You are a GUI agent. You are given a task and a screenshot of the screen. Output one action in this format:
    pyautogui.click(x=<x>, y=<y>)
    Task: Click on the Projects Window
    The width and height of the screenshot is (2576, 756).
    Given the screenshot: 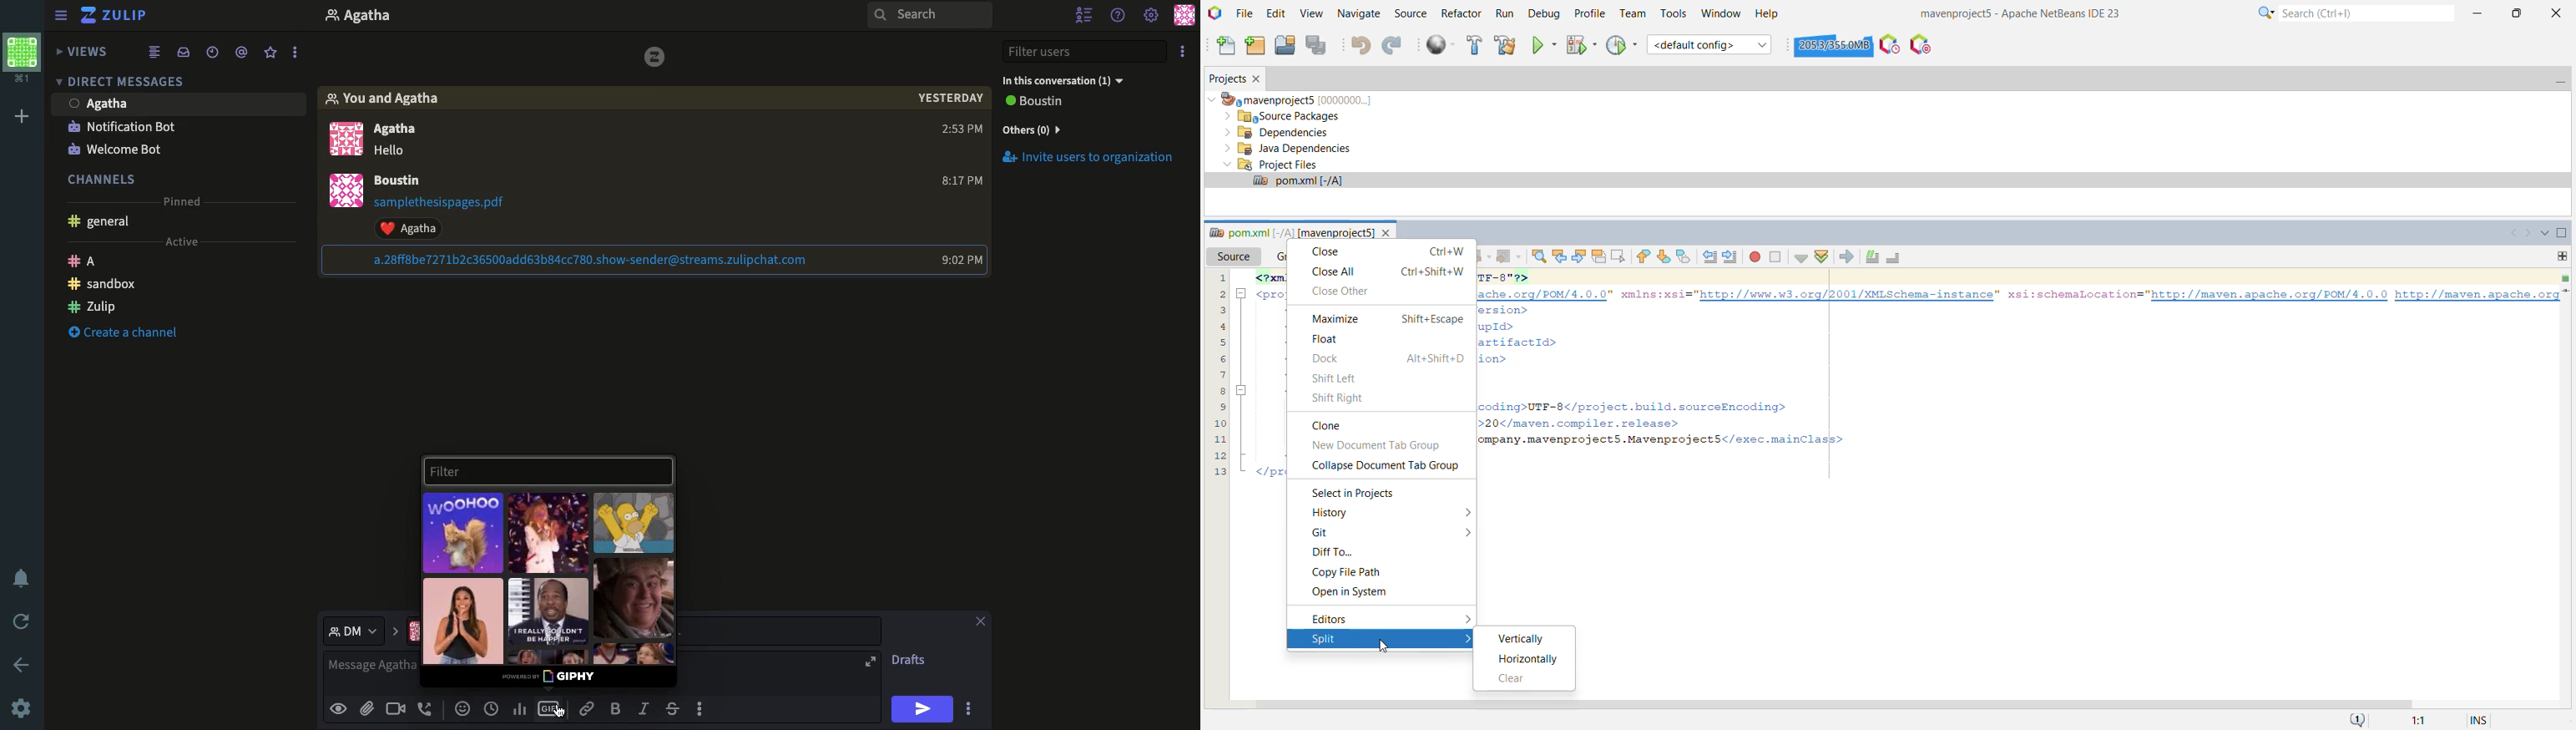 What is the action you would take?
    pyautogui.click(x=1225, y=79)
    